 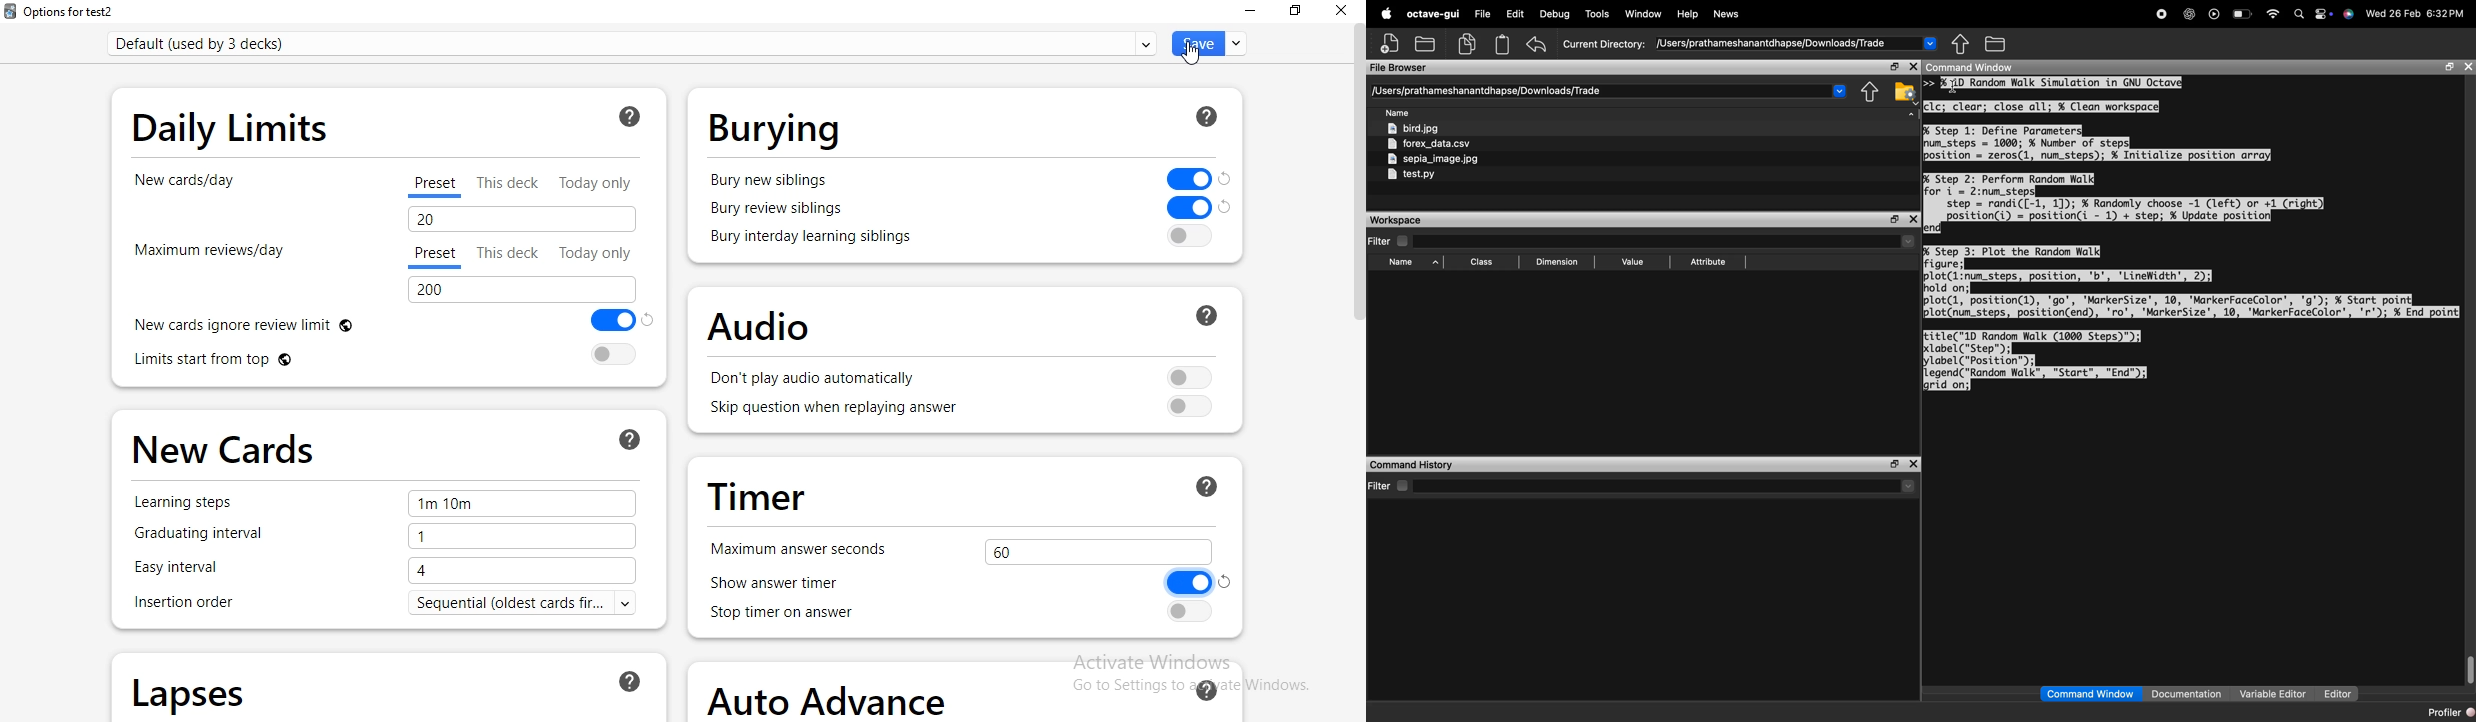 I want to click on bury interday learning siblings, so click(x=937, y=241).